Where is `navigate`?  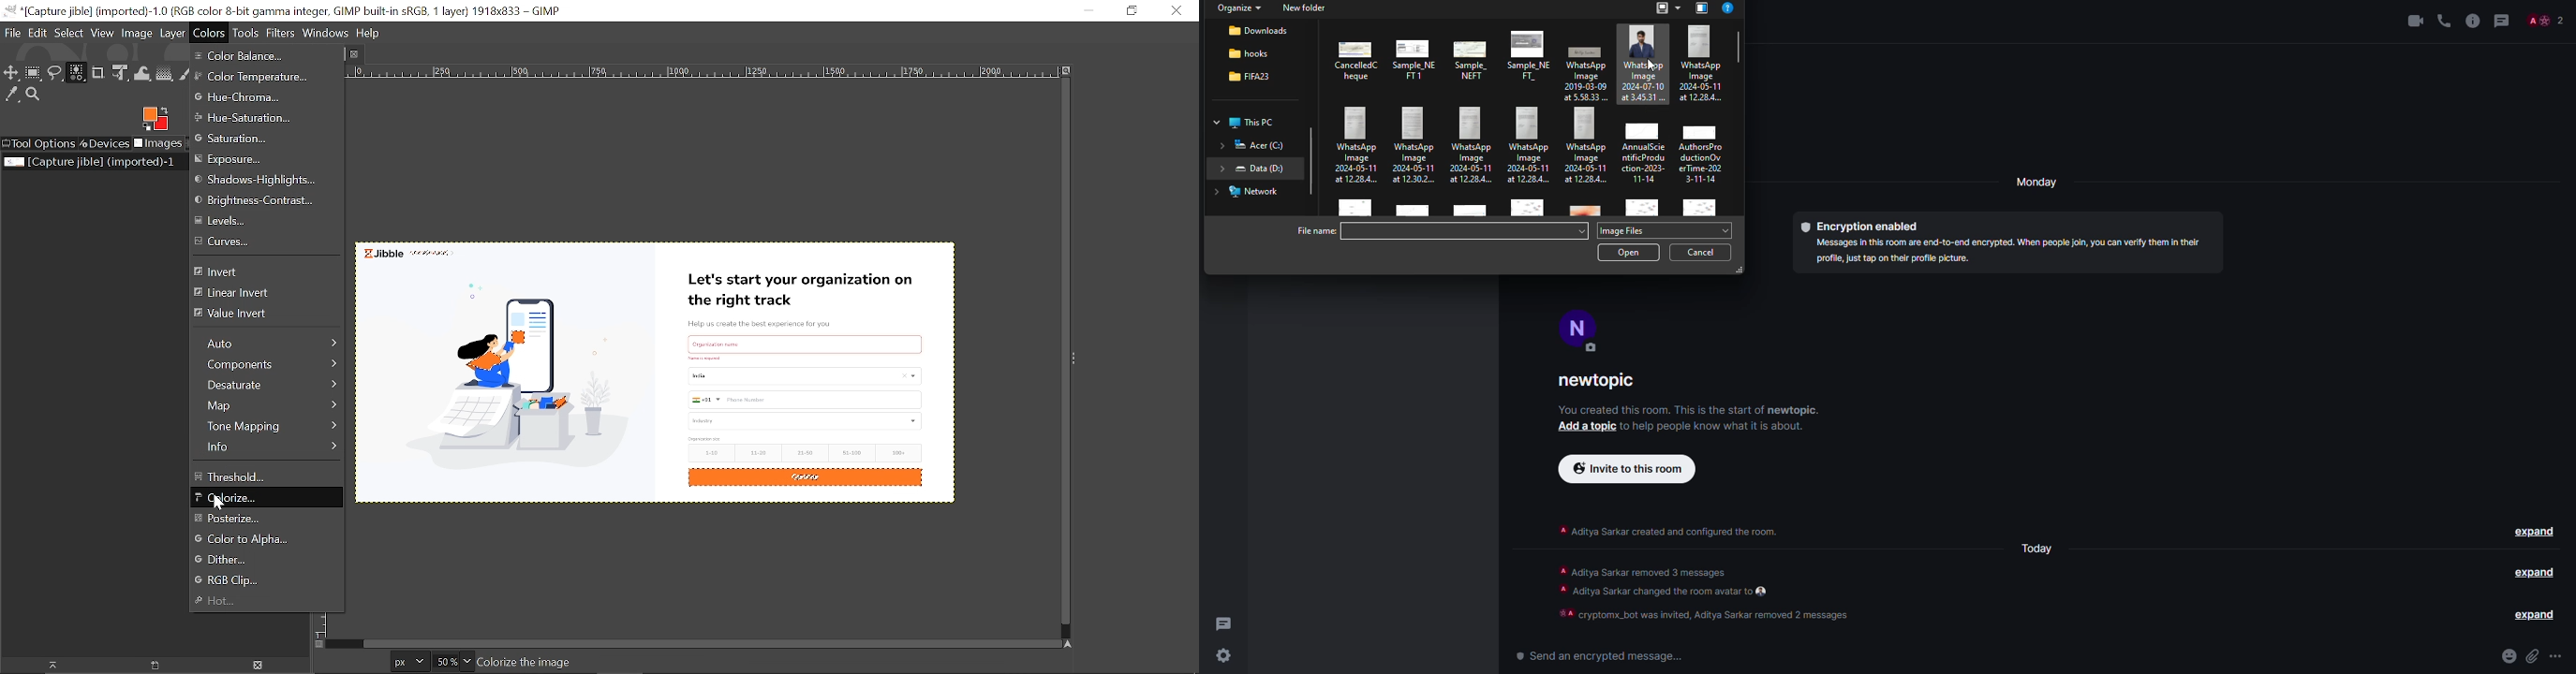 navigate is located at coordinates (320, 645).